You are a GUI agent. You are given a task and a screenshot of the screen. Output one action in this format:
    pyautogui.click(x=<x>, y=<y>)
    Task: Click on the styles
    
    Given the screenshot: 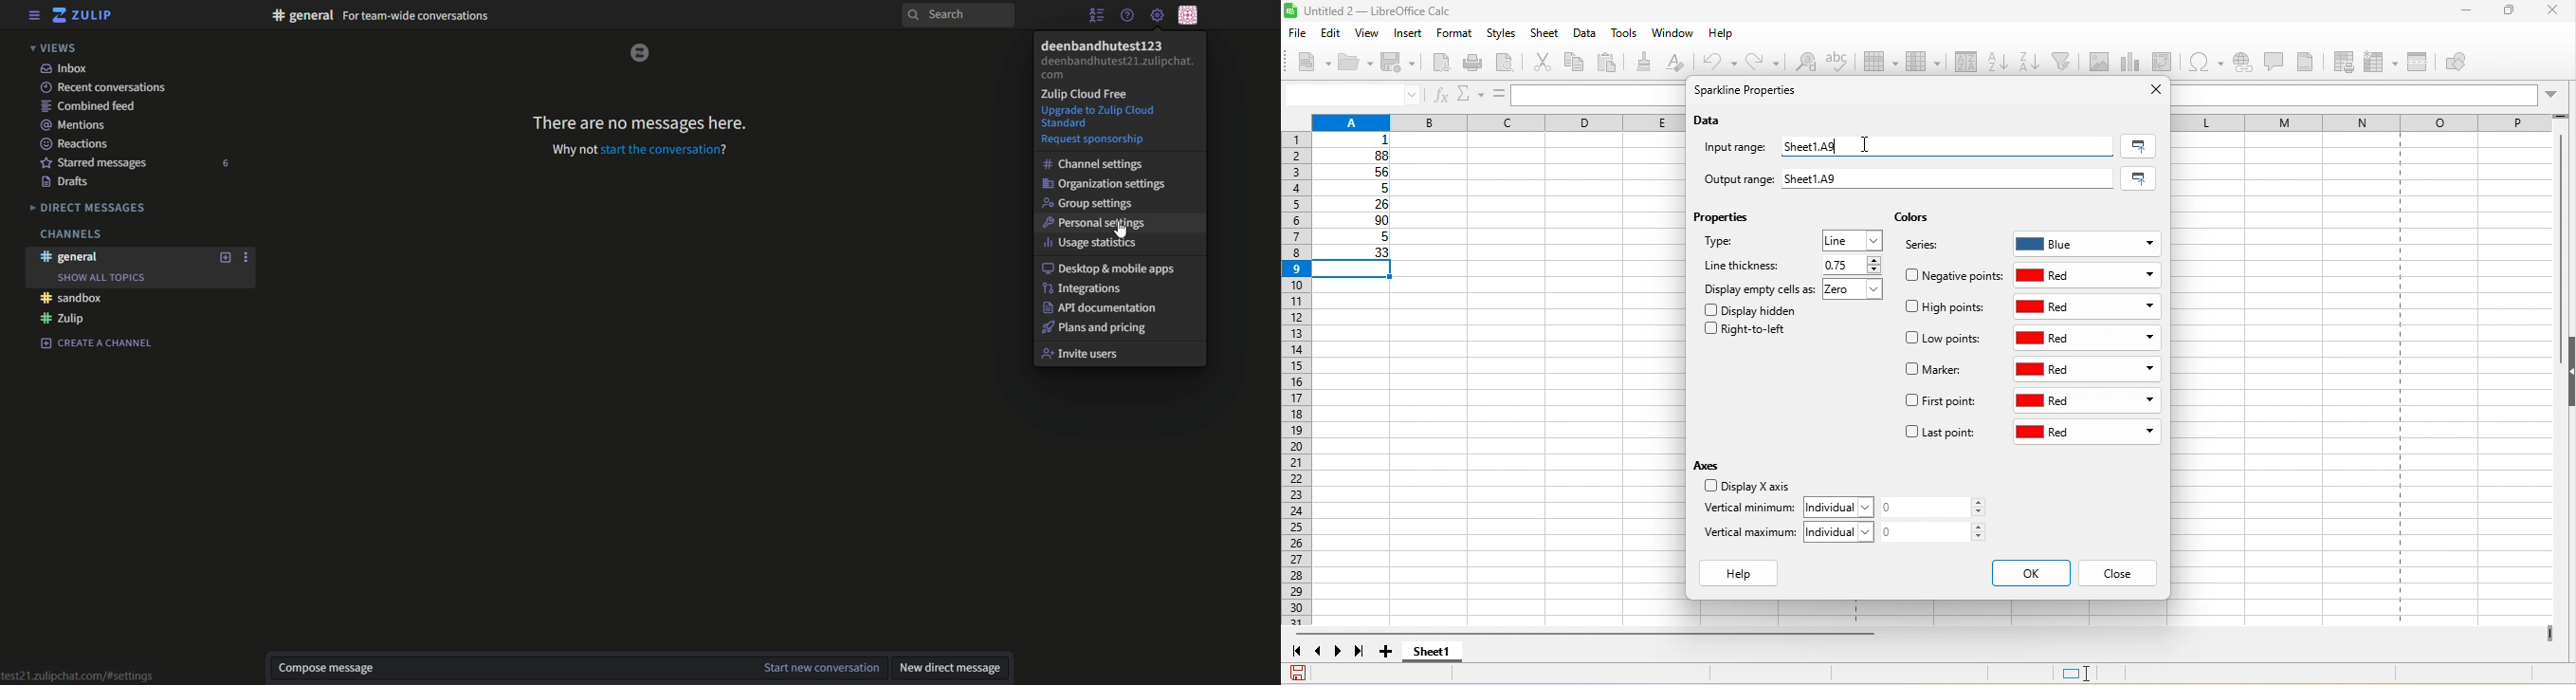 What is the action you would take?
    pyautogui.click(x=1503, y=34)
    